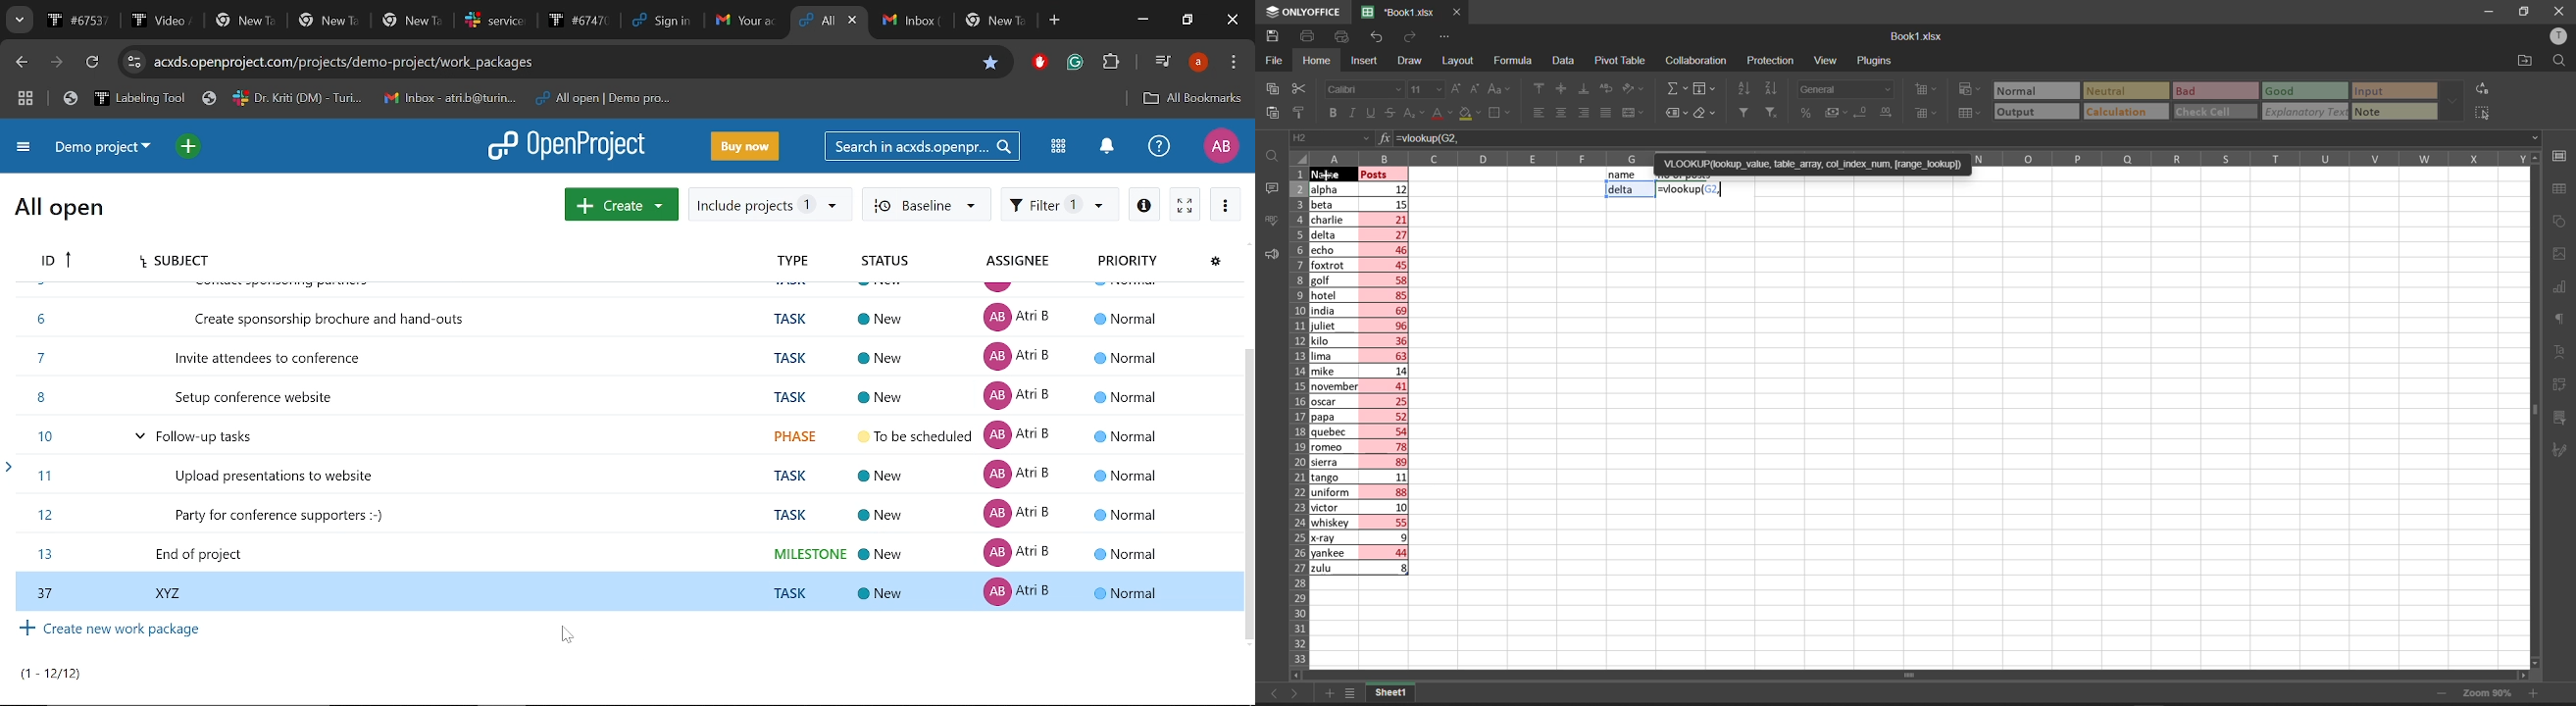  What do you see at coordinates (1385, 375) in the screenshot?
I see `posts` at bounding box center [1385, 375].